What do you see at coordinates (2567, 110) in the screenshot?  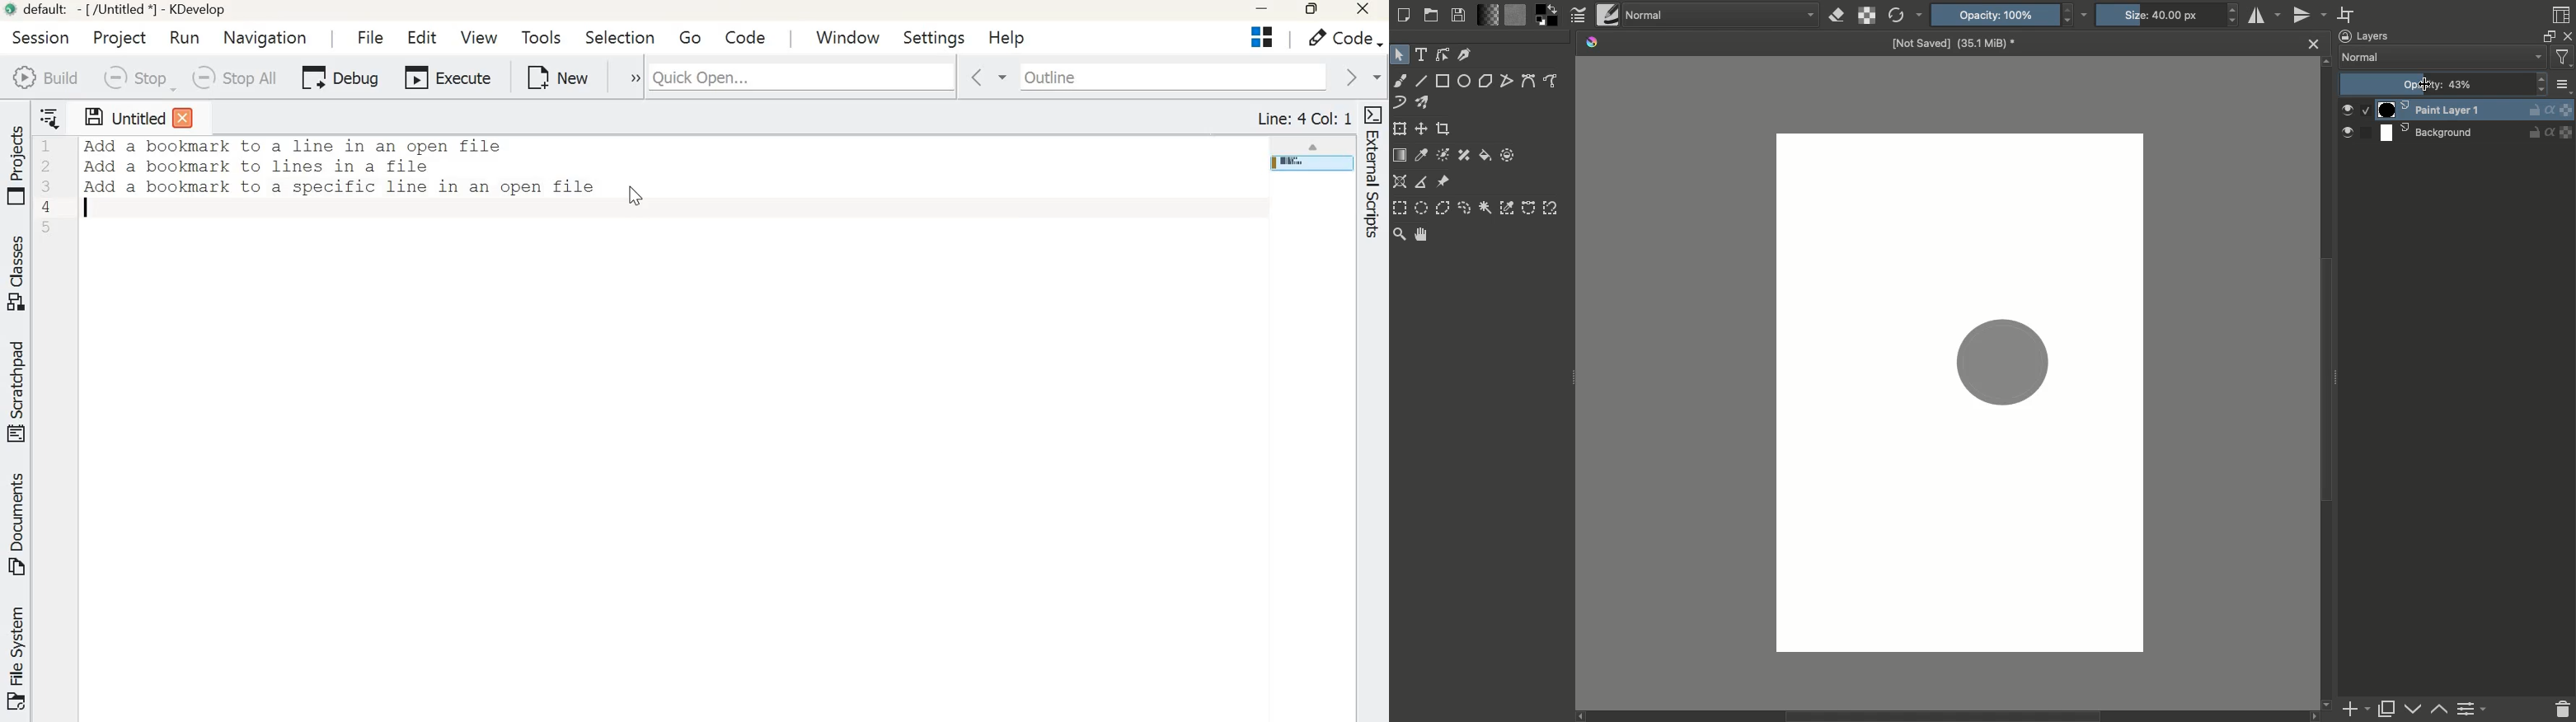 I see `layer` at bounding box center [2567, 110].